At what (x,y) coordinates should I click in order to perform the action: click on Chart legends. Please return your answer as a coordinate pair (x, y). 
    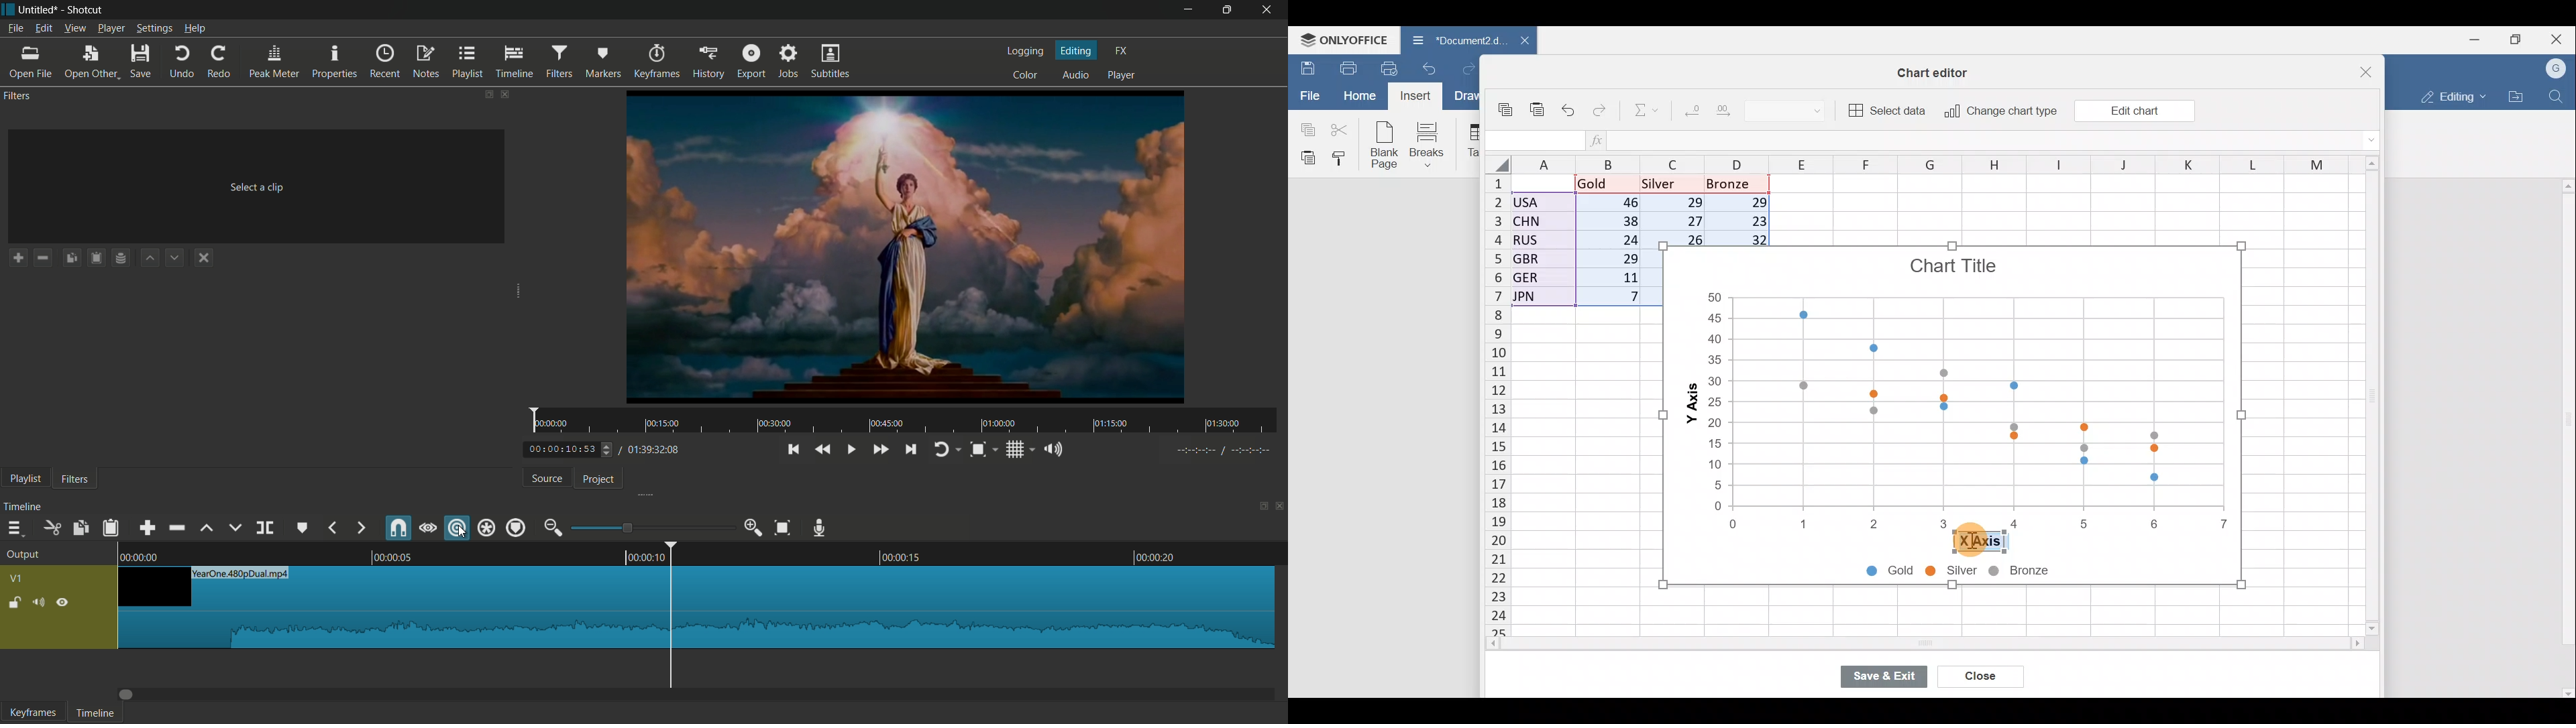
    Looking at the image, I should click on (1979, 572).